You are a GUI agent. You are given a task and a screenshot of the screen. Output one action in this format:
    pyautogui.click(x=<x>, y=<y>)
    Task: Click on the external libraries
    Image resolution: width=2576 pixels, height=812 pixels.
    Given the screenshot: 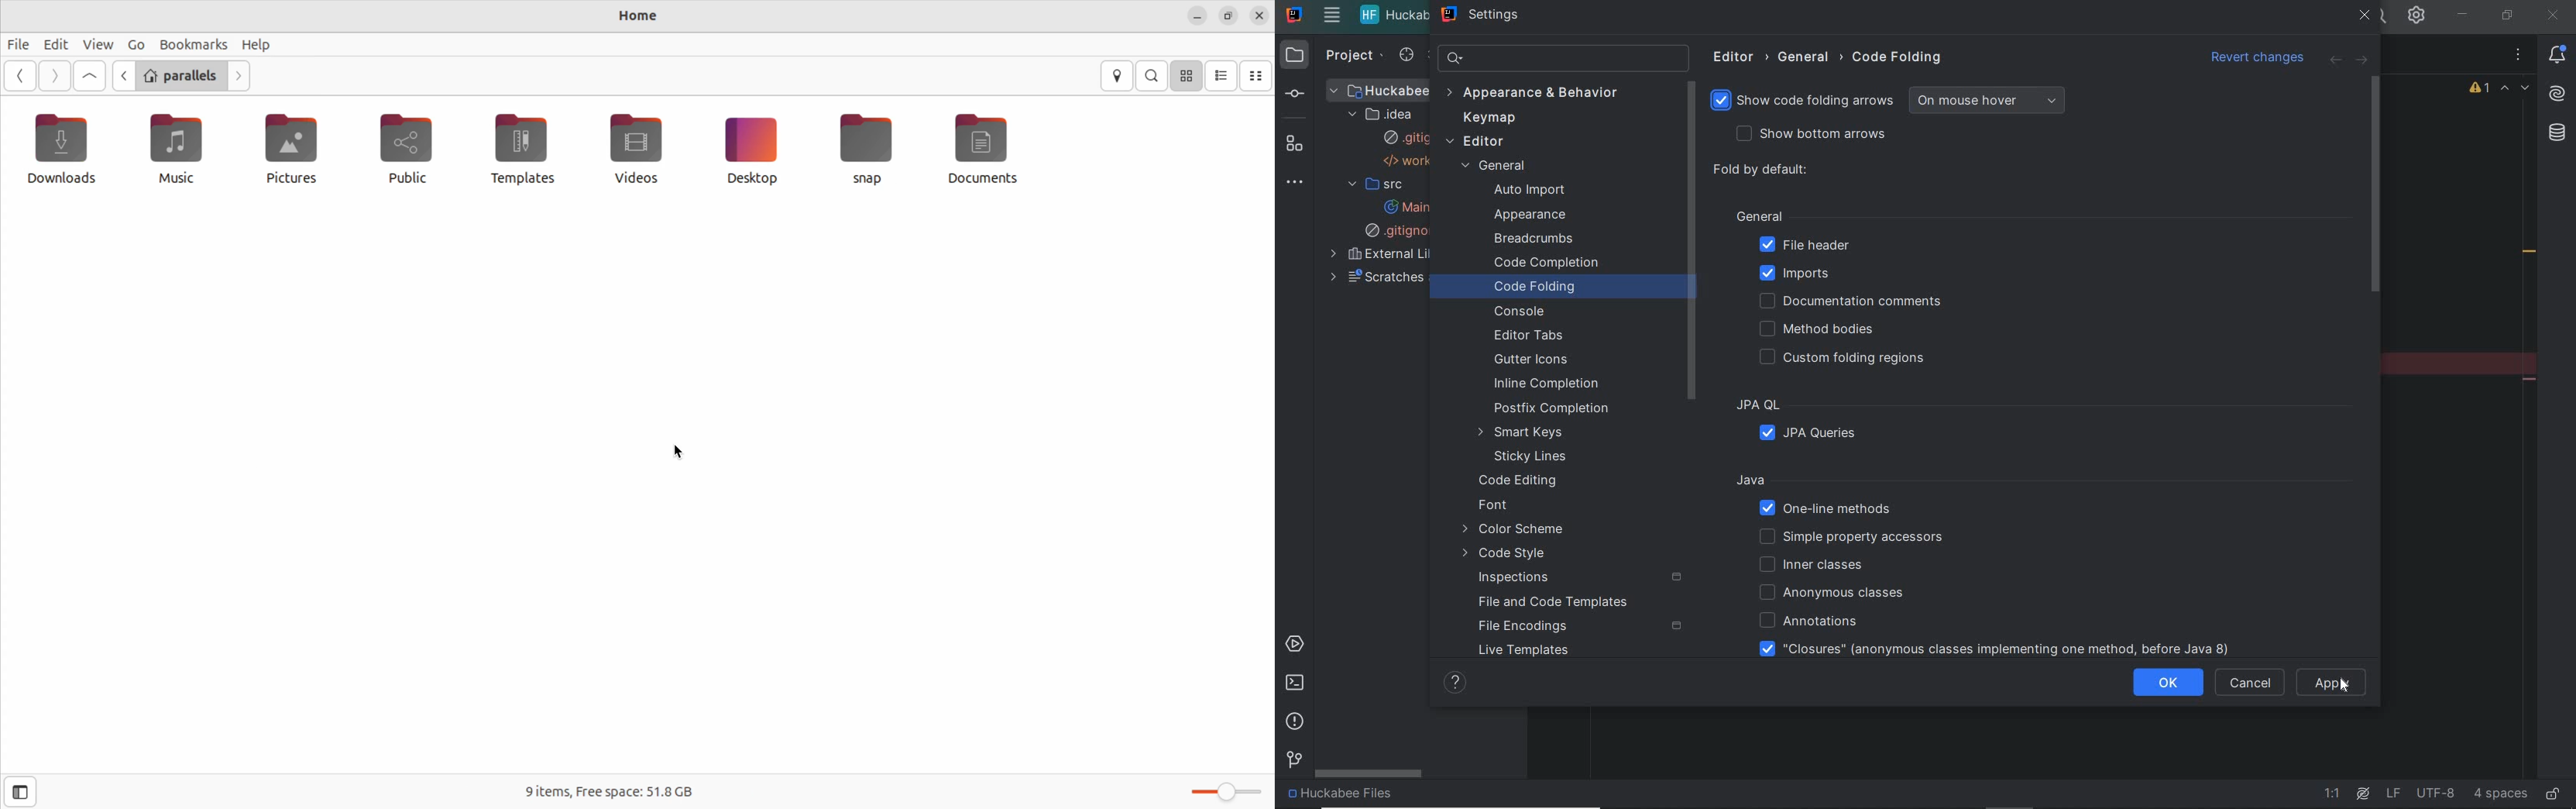 What is the action you would take?
    pyautogui.click(x=1403, y=255)
    